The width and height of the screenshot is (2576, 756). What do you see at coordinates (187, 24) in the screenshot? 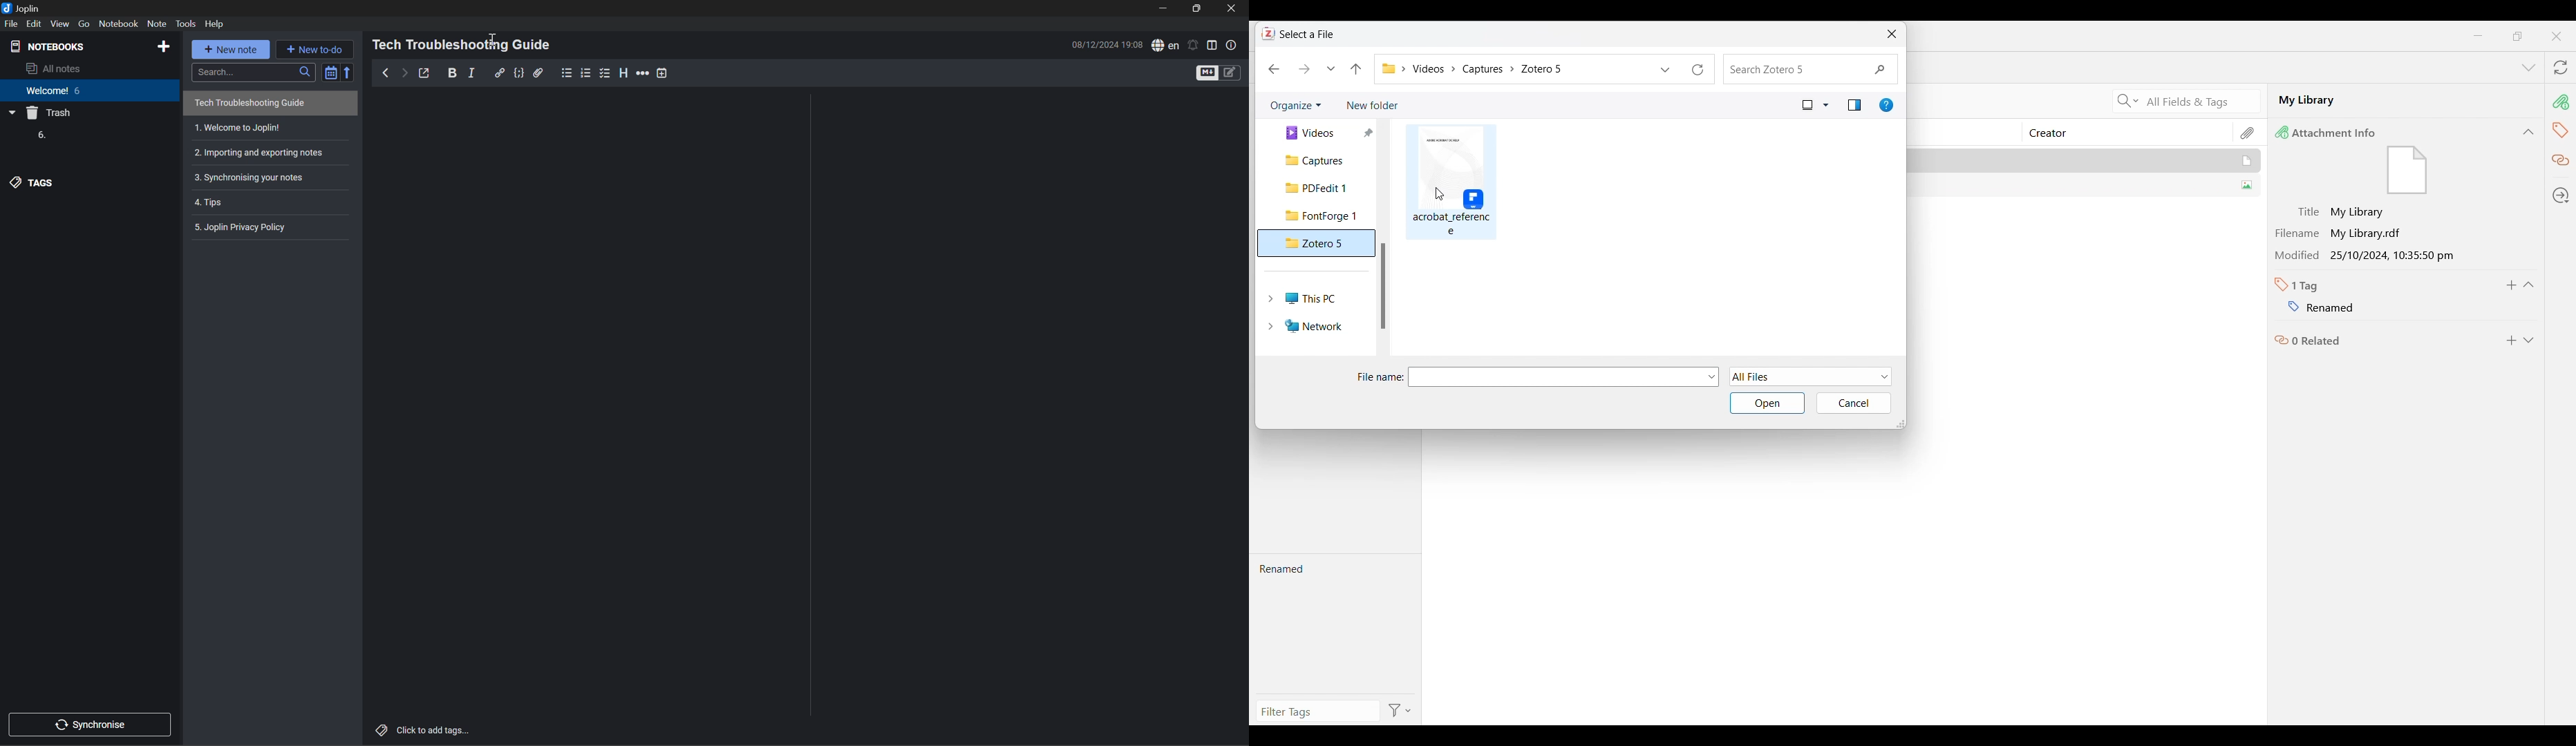
I see `Tools` at bounding box center [187, 24].